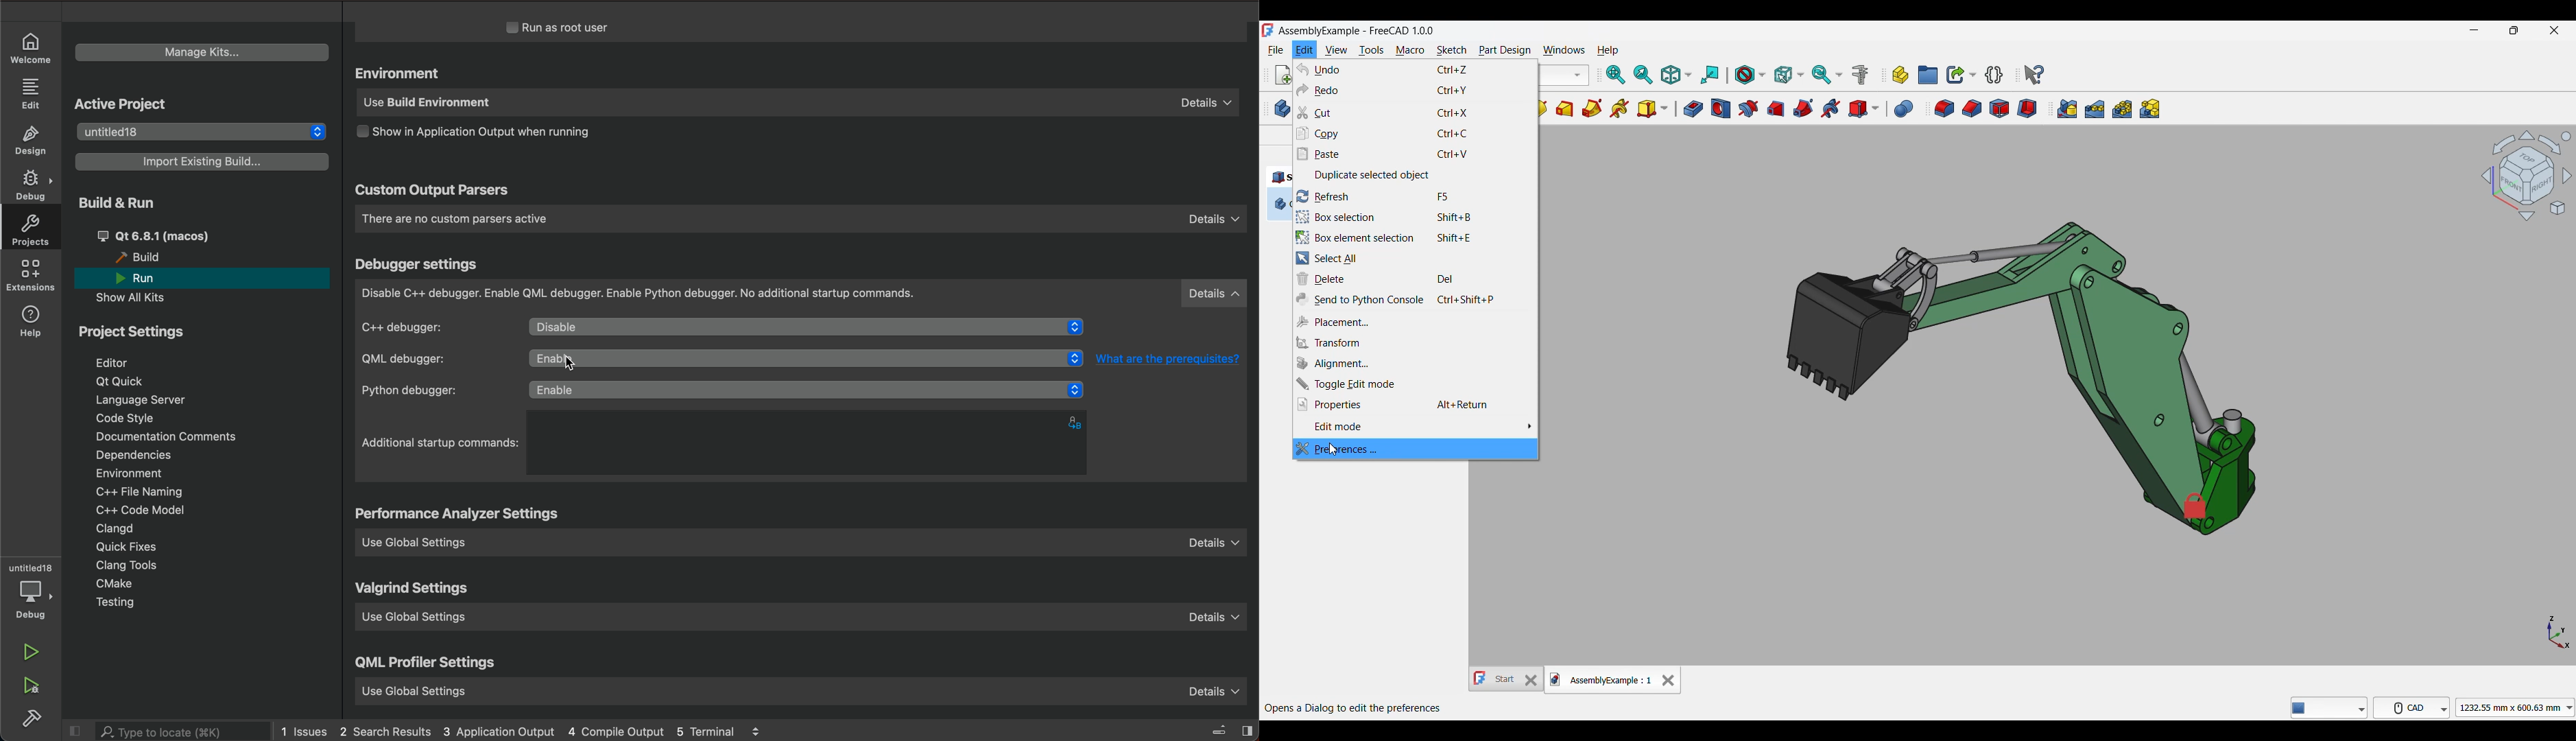 This screenshot has height=756, width=2576. I want to click on tools, so click(142, 566).